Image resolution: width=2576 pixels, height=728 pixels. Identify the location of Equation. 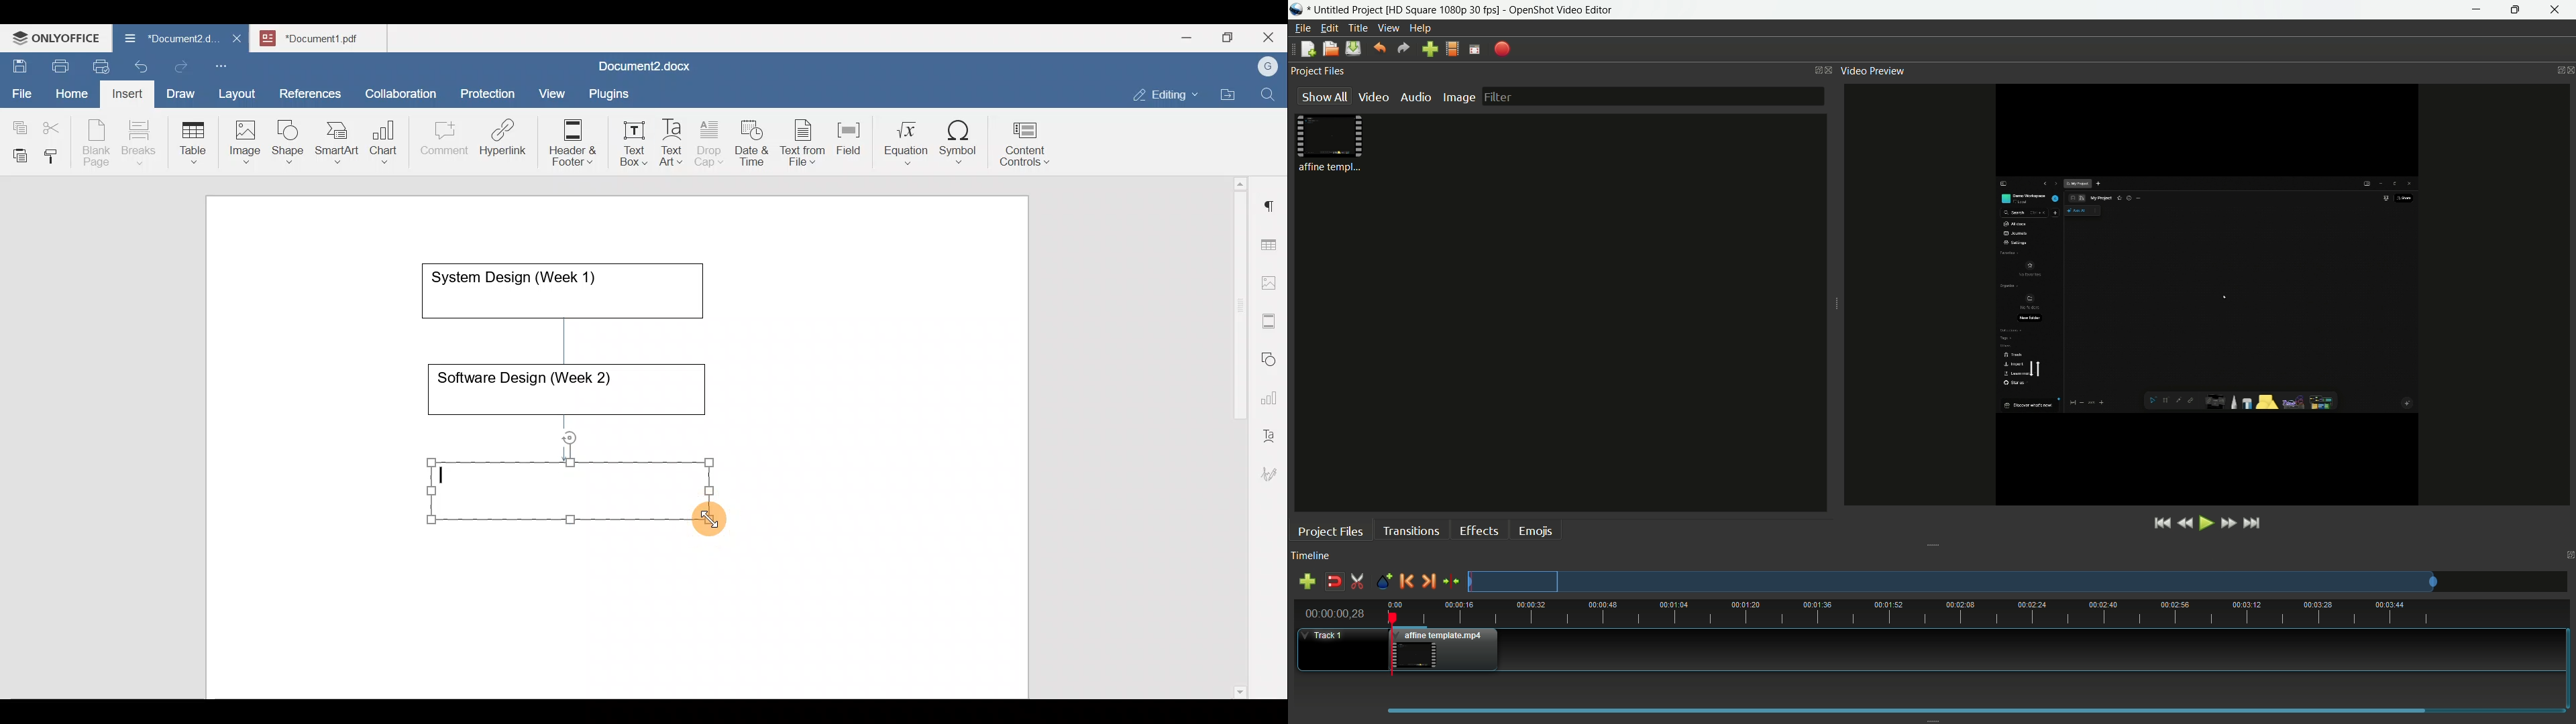
(909, 142).